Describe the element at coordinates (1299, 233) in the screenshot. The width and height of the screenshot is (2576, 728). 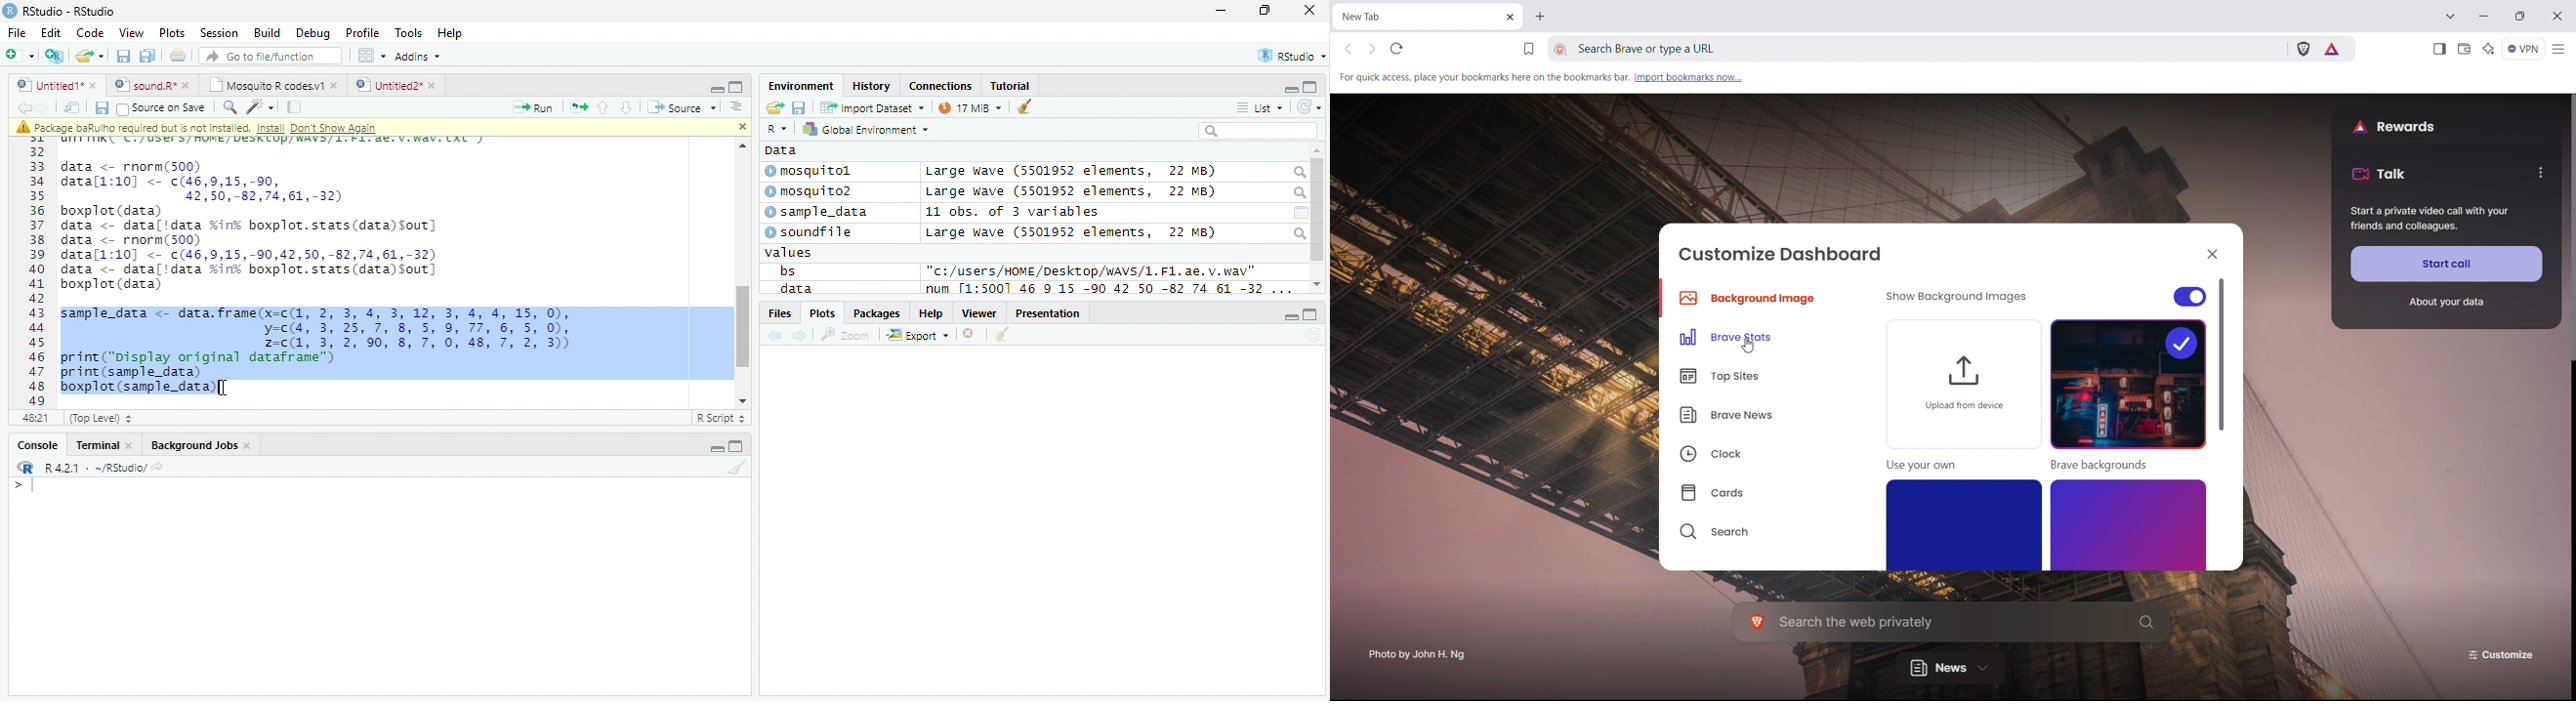
I see `search` at that location.